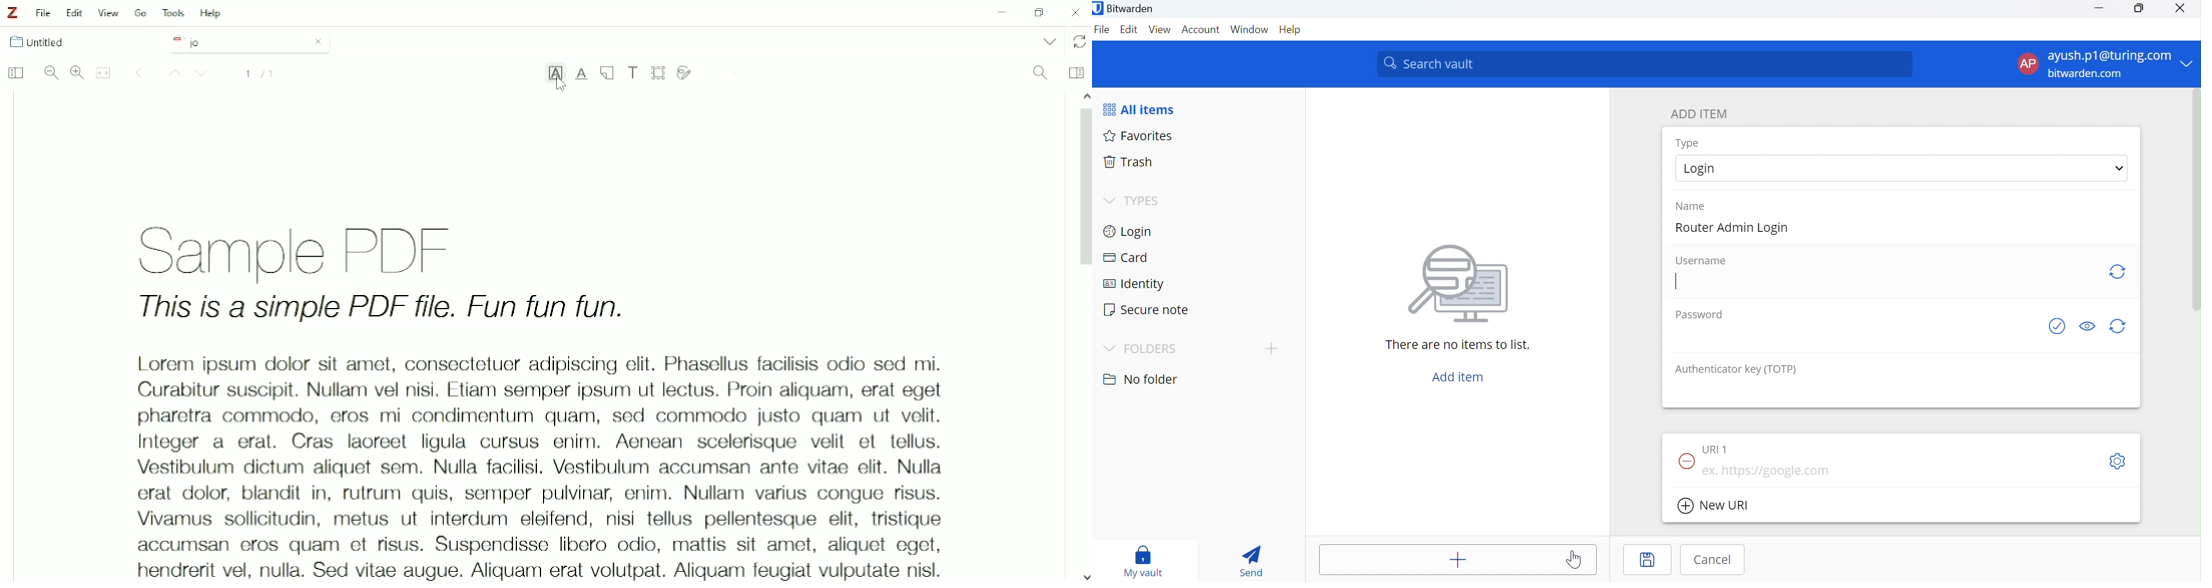 Image resolution: width=2212 pixels, height=588 pixels. What do you see at coordinates (1901, 229) in the screenshot?
I see `add name` at bounding box center [1901, 229].